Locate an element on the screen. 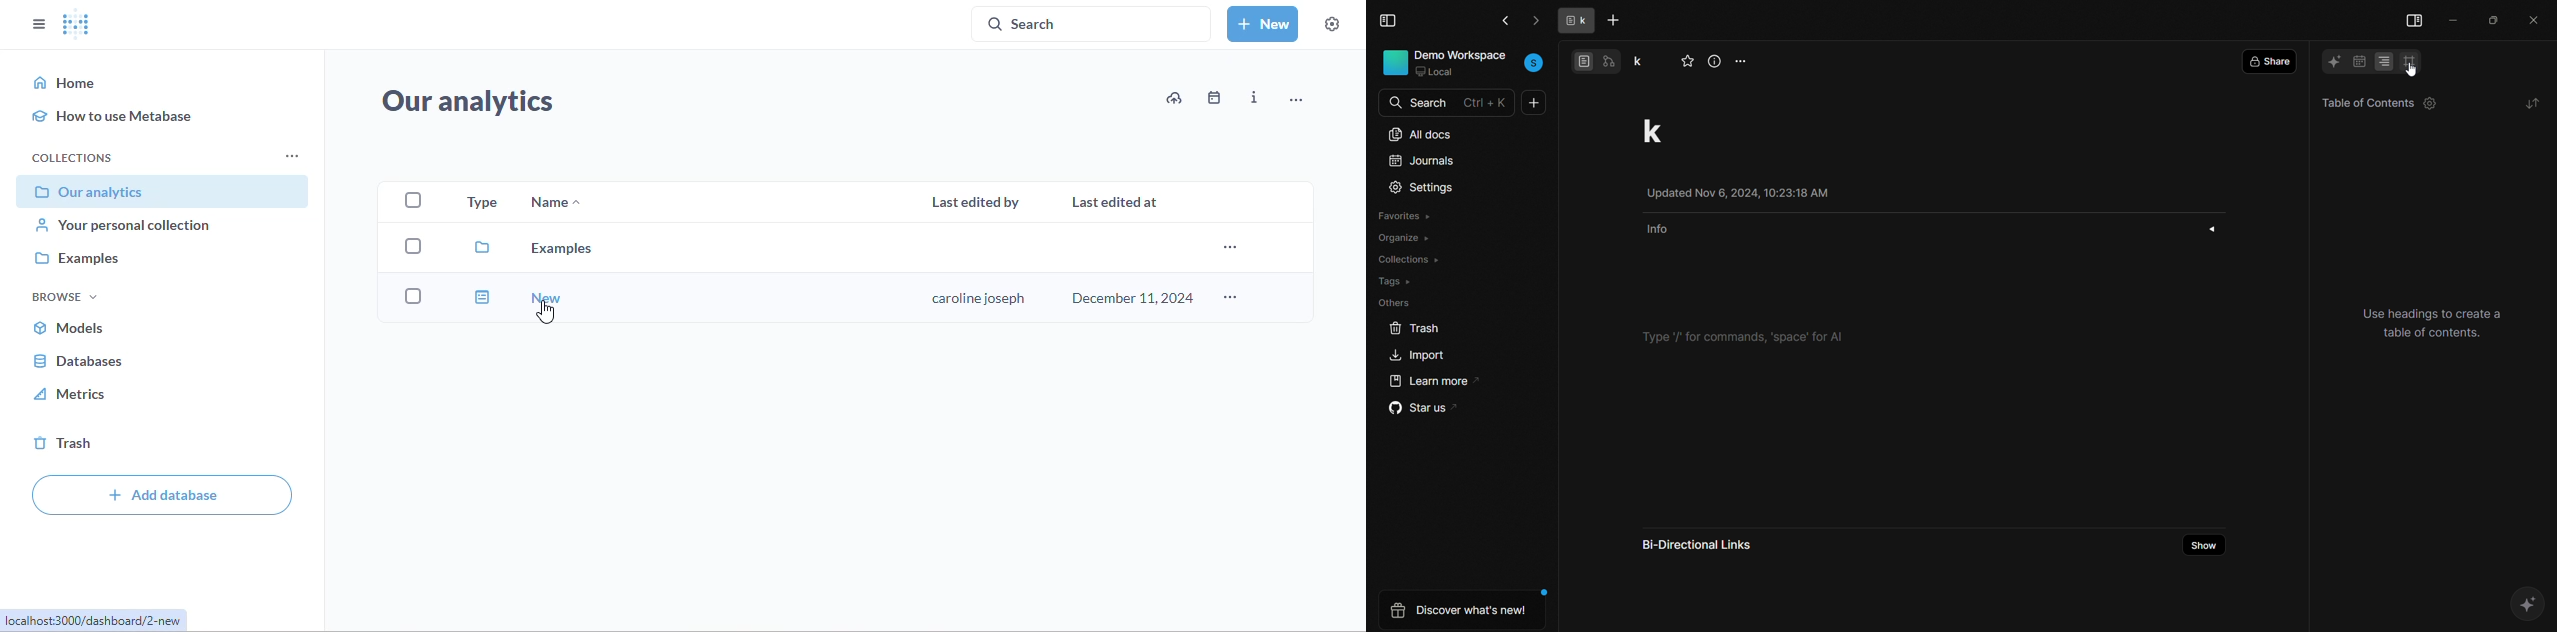 This screenshot has height=644, width=2576. star us is located at coordinates (1418, 410).